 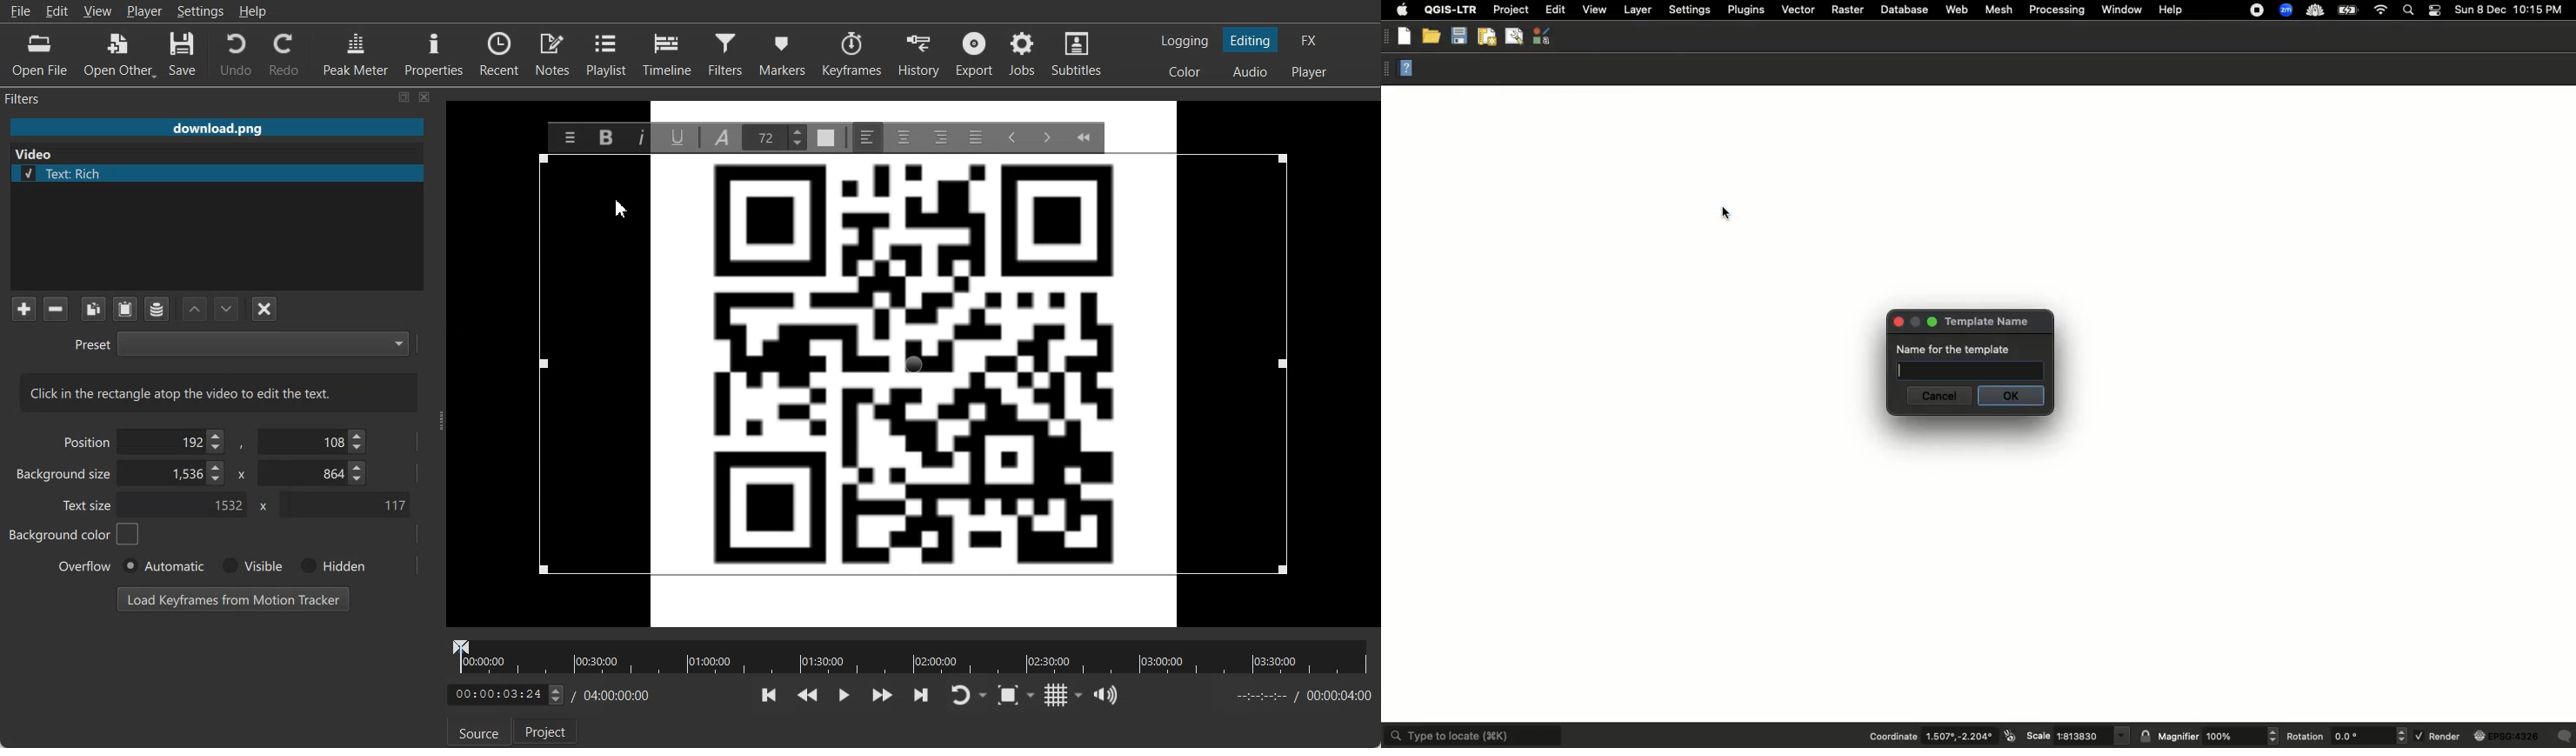 What do you see at coordinates (504, 696) in the screenshot?
I see `adjust Time ` at bounding box center [504, 696].